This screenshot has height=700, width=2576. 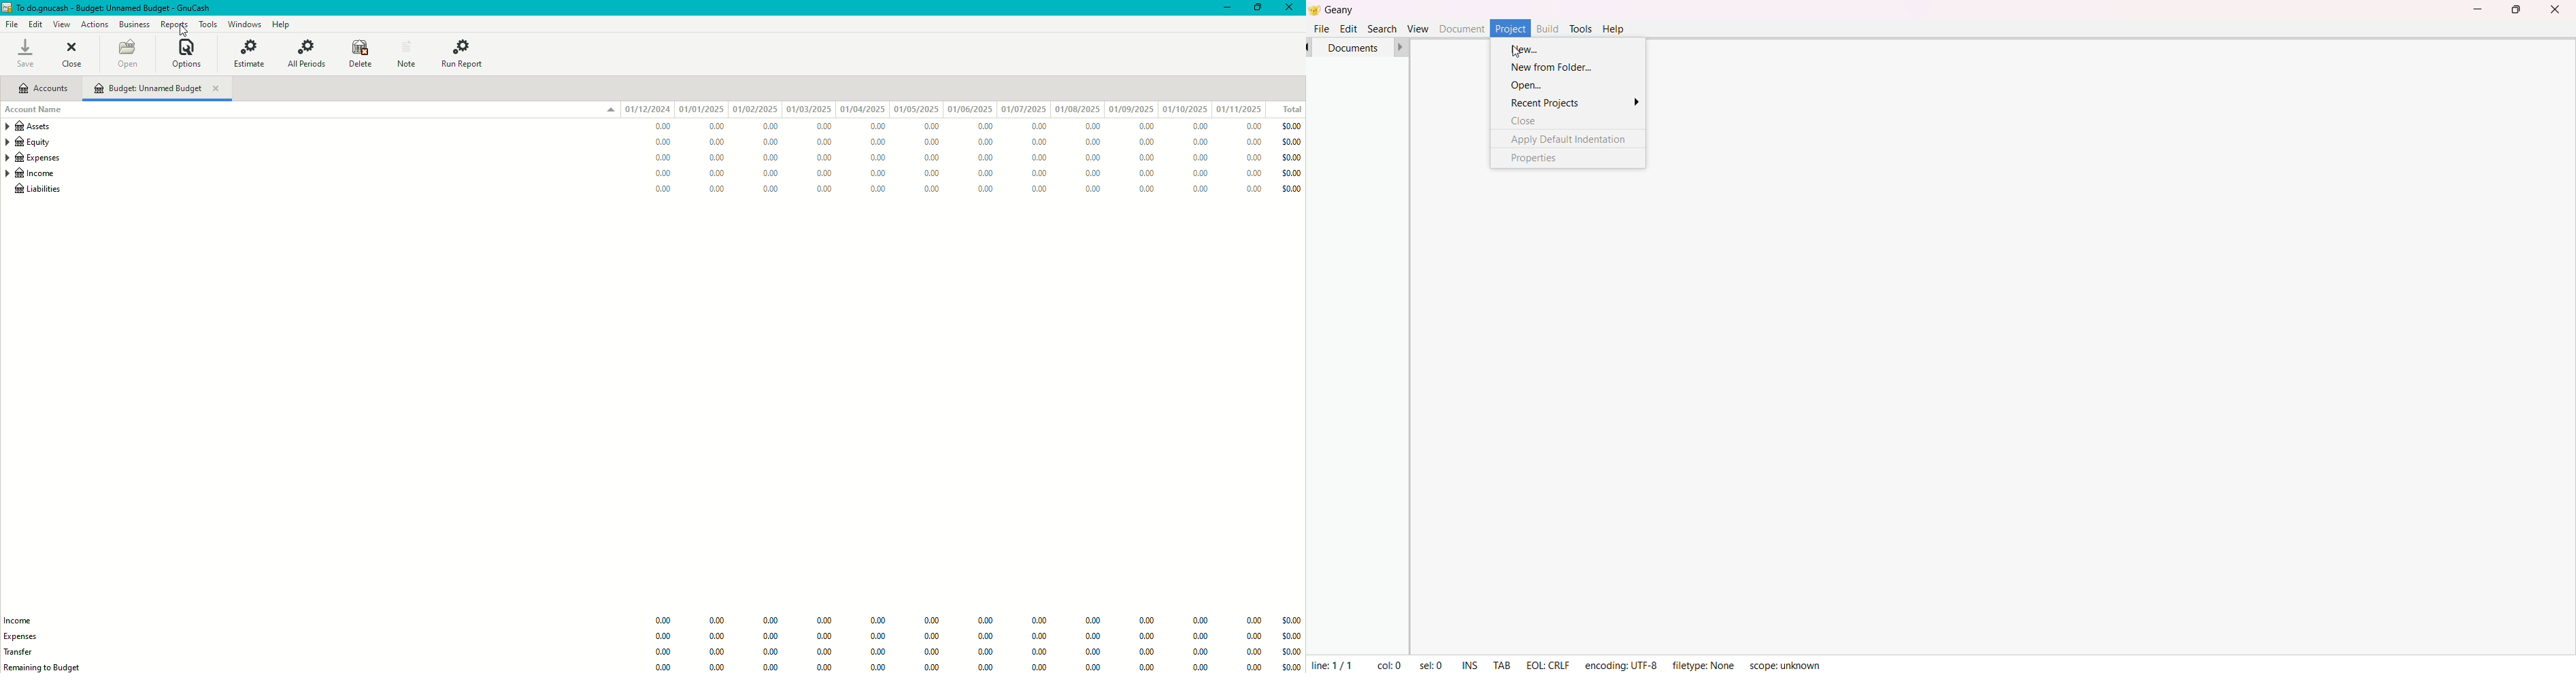 I want to click on 0.00, so click(x=932, y=128).